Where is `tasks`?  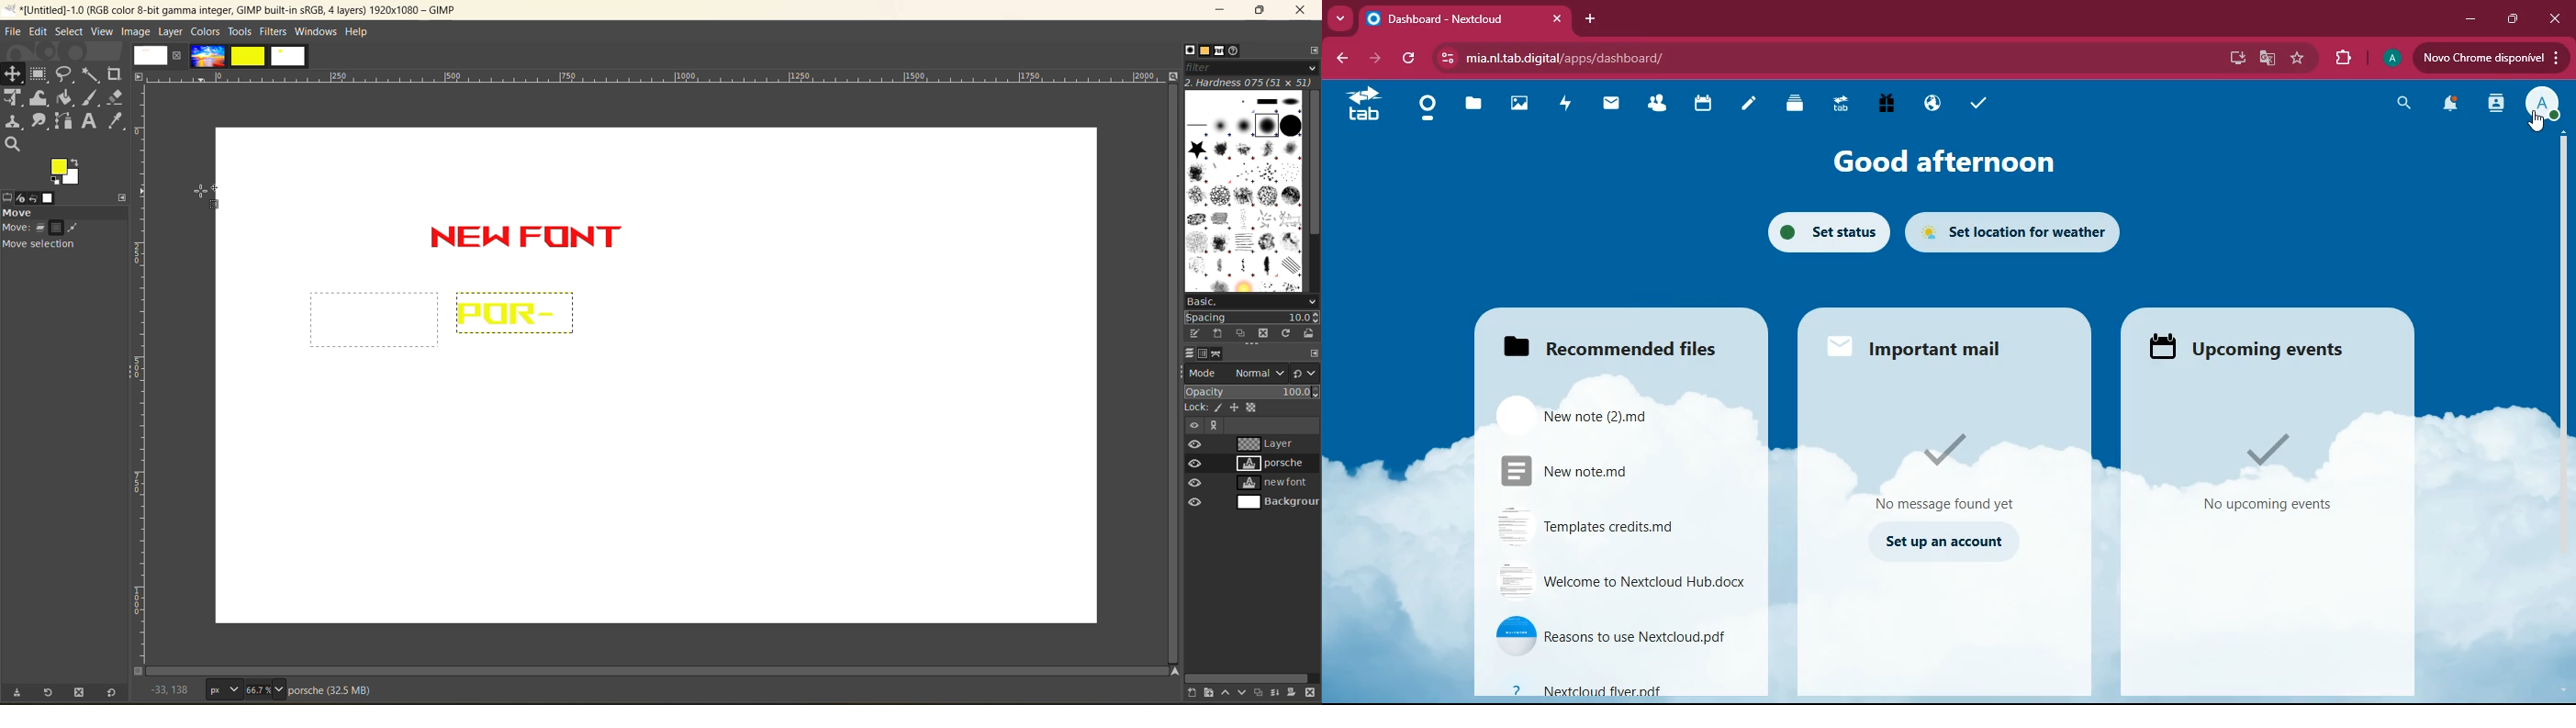
tasks is located at coordinates (1971, 103).